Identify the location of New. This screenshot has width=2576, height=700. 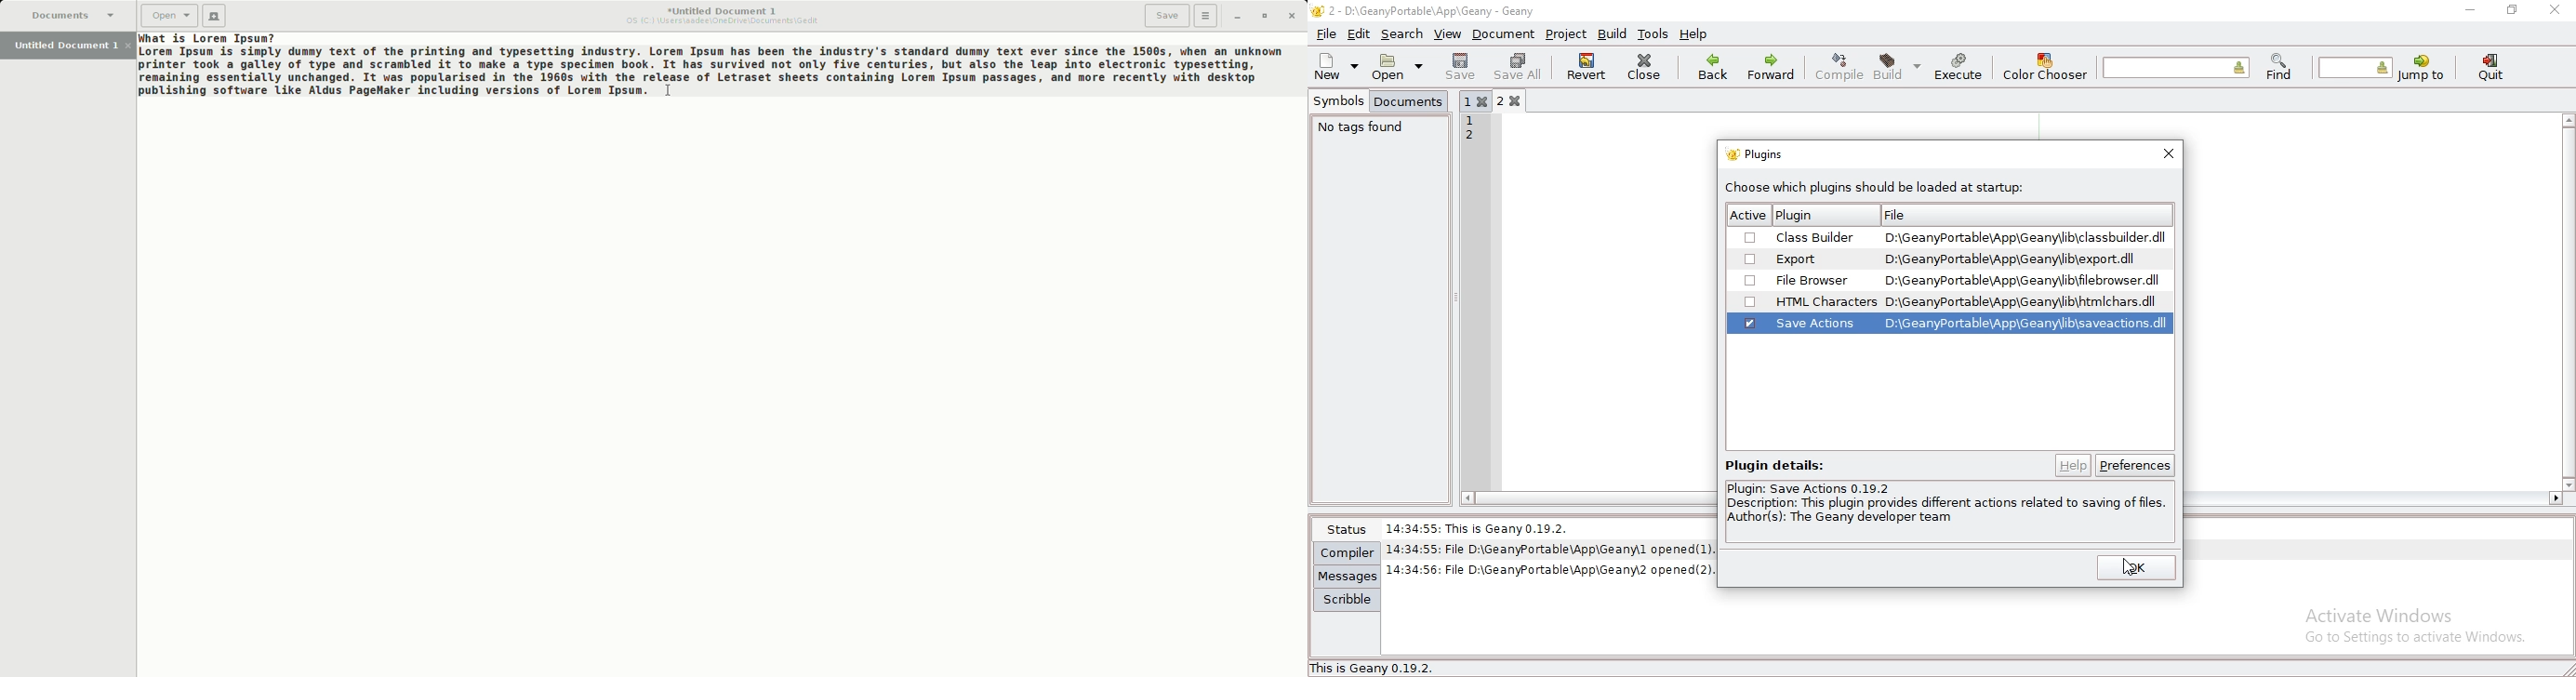
(216, 18).